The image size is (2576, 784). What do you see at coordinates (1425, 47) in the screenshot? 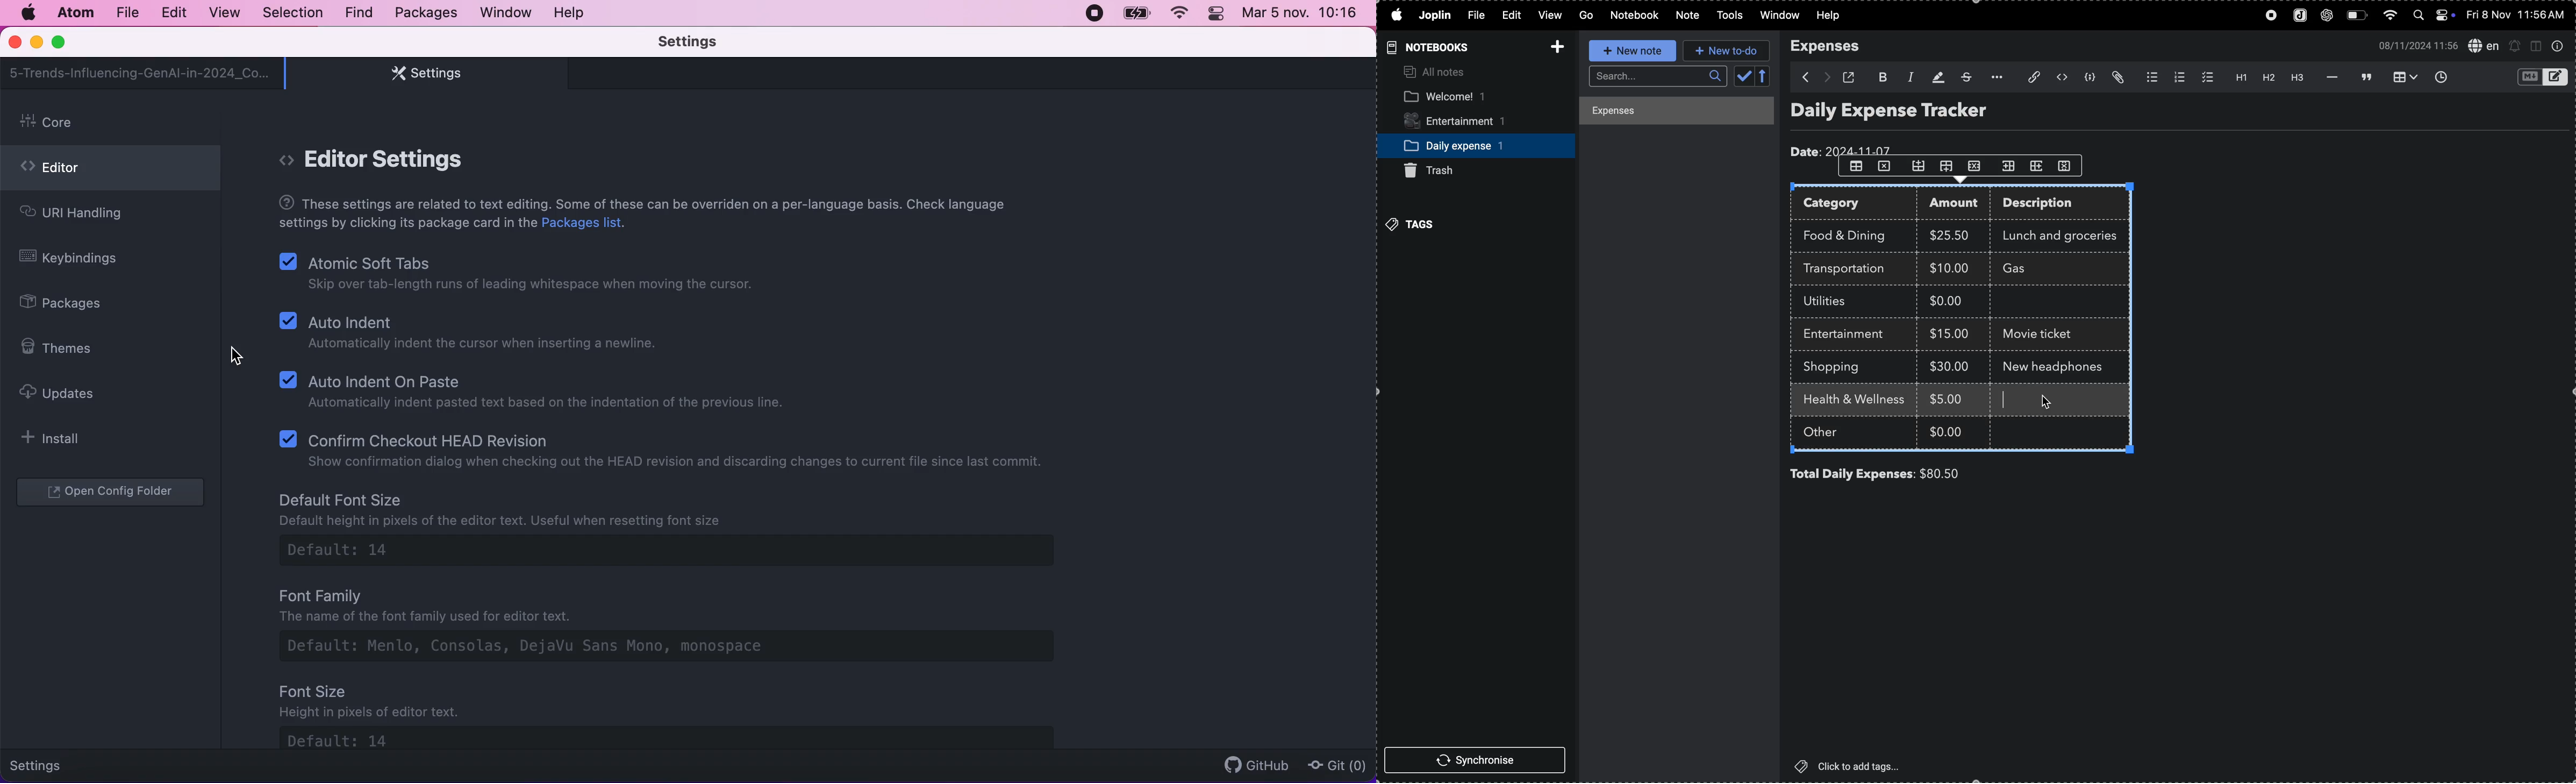
I see `notebooks` at bounding box center [1425, 47].